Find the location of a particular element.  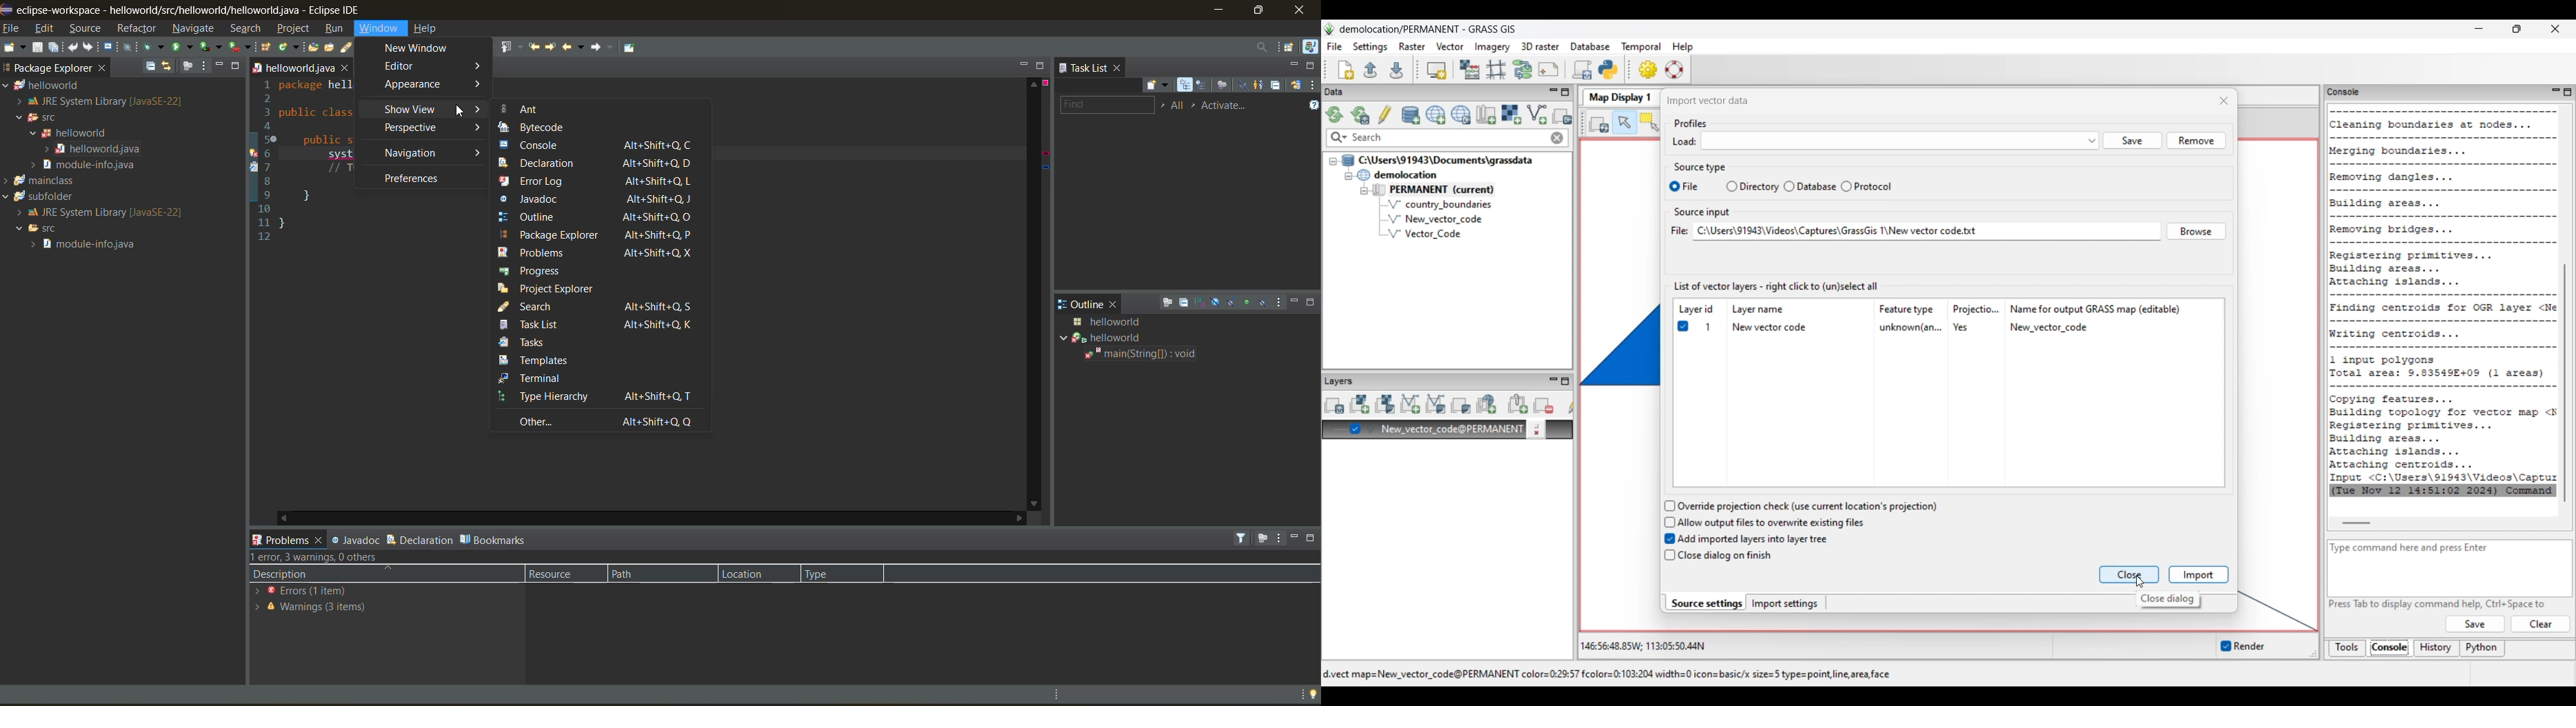

outline is located at coordinates (1083, 304).